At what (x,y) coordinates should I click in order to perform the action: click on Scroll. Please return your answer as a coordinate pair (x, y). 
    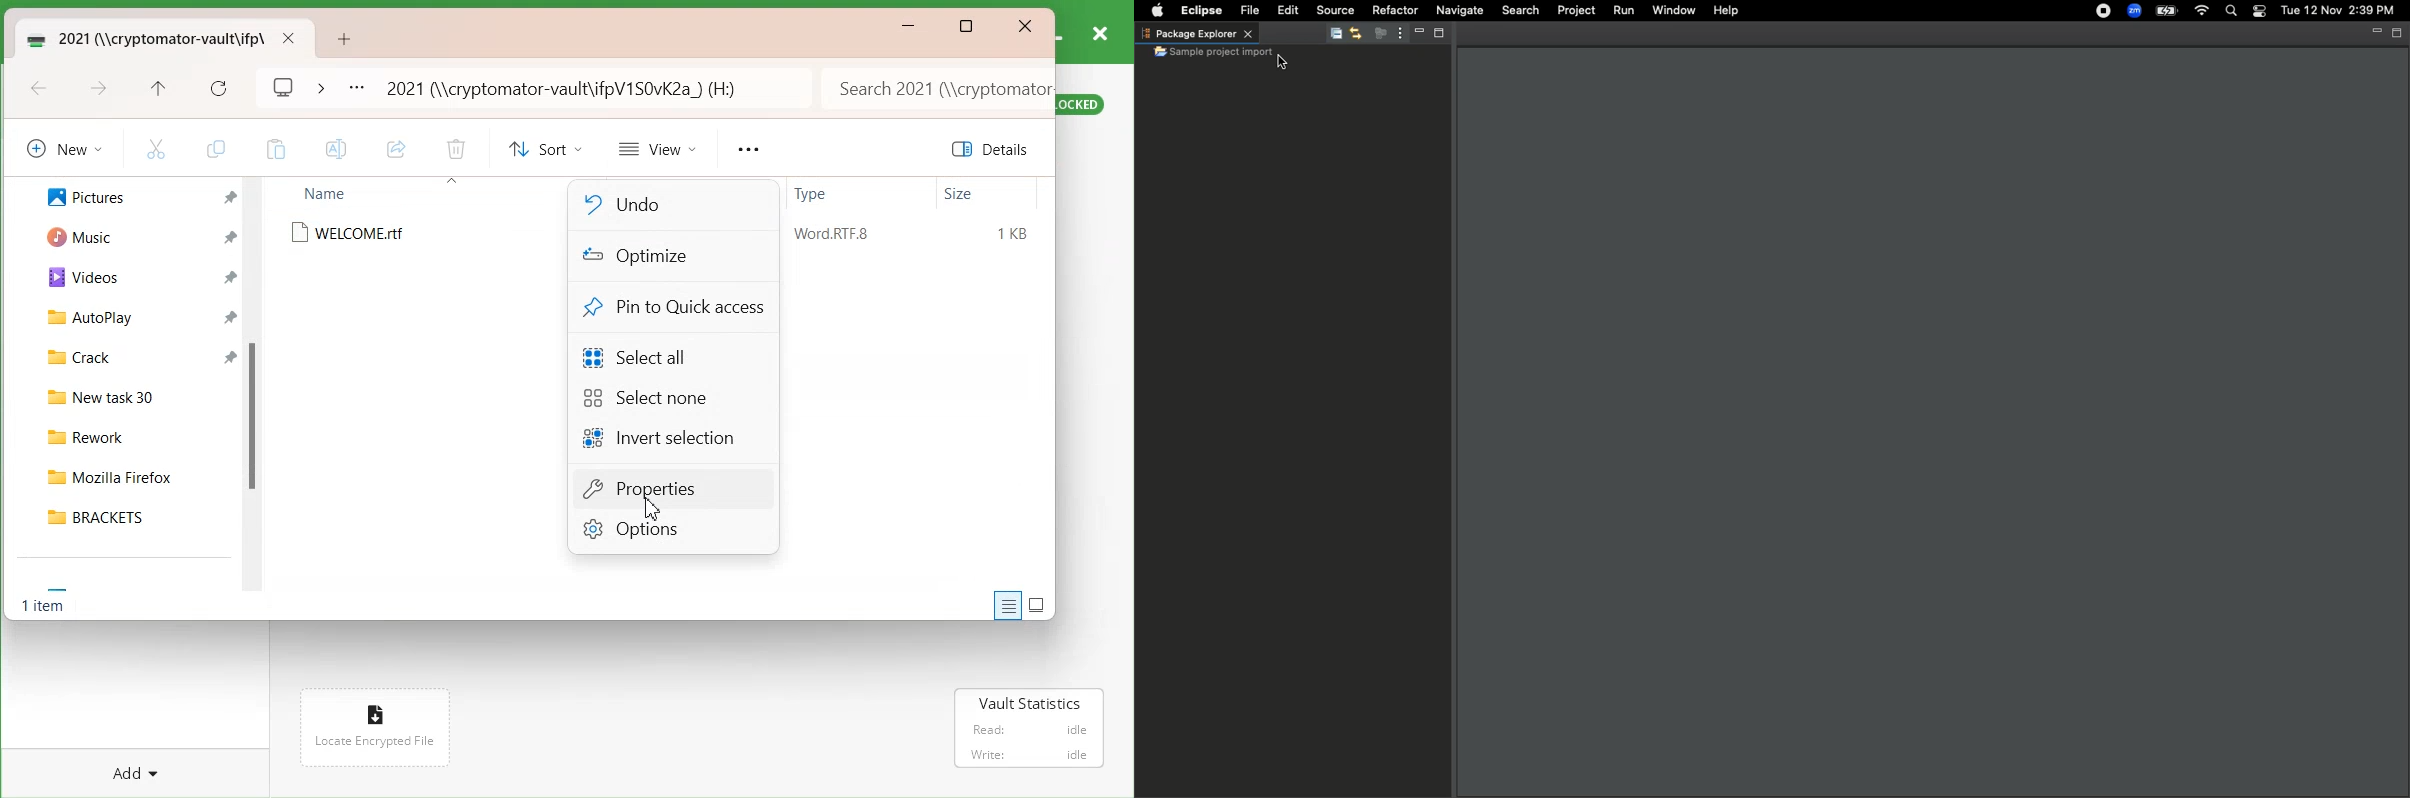
    Looking at the image, I should click on (257, 391).